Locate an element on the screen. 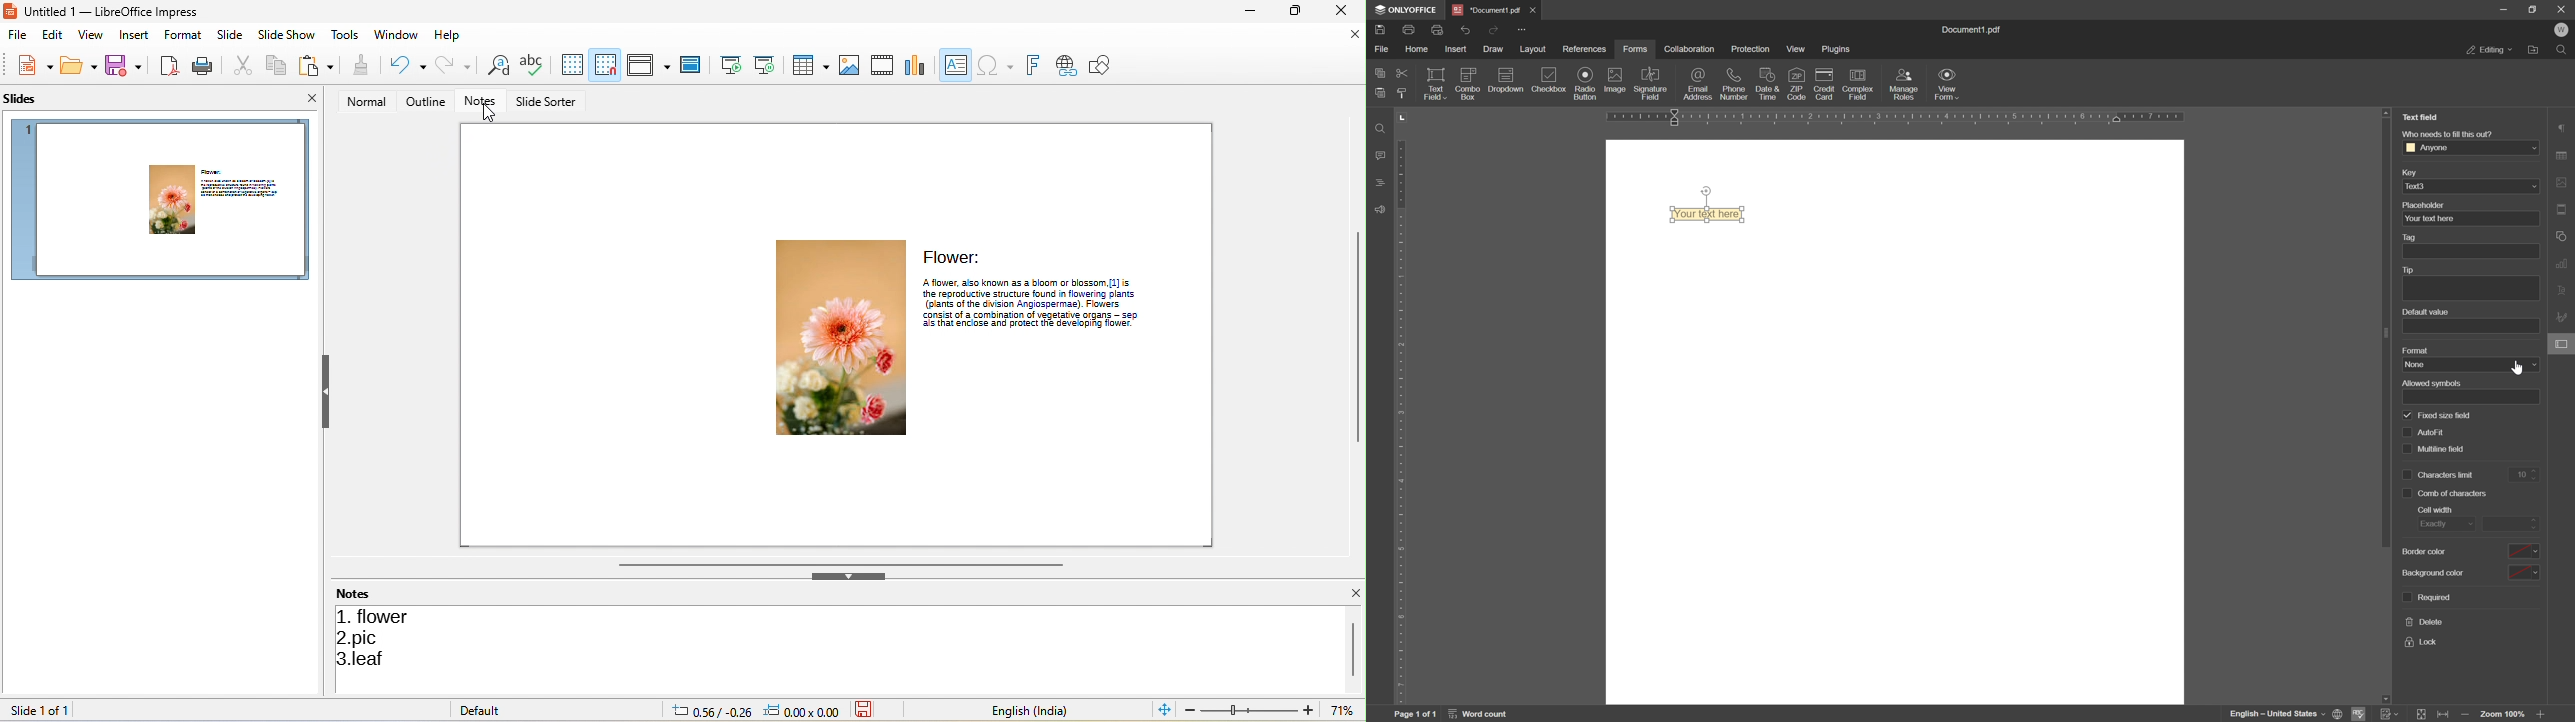 The width and height of the screenshot is (2576, 728). chart settings is located at coordinates (2564, 265).